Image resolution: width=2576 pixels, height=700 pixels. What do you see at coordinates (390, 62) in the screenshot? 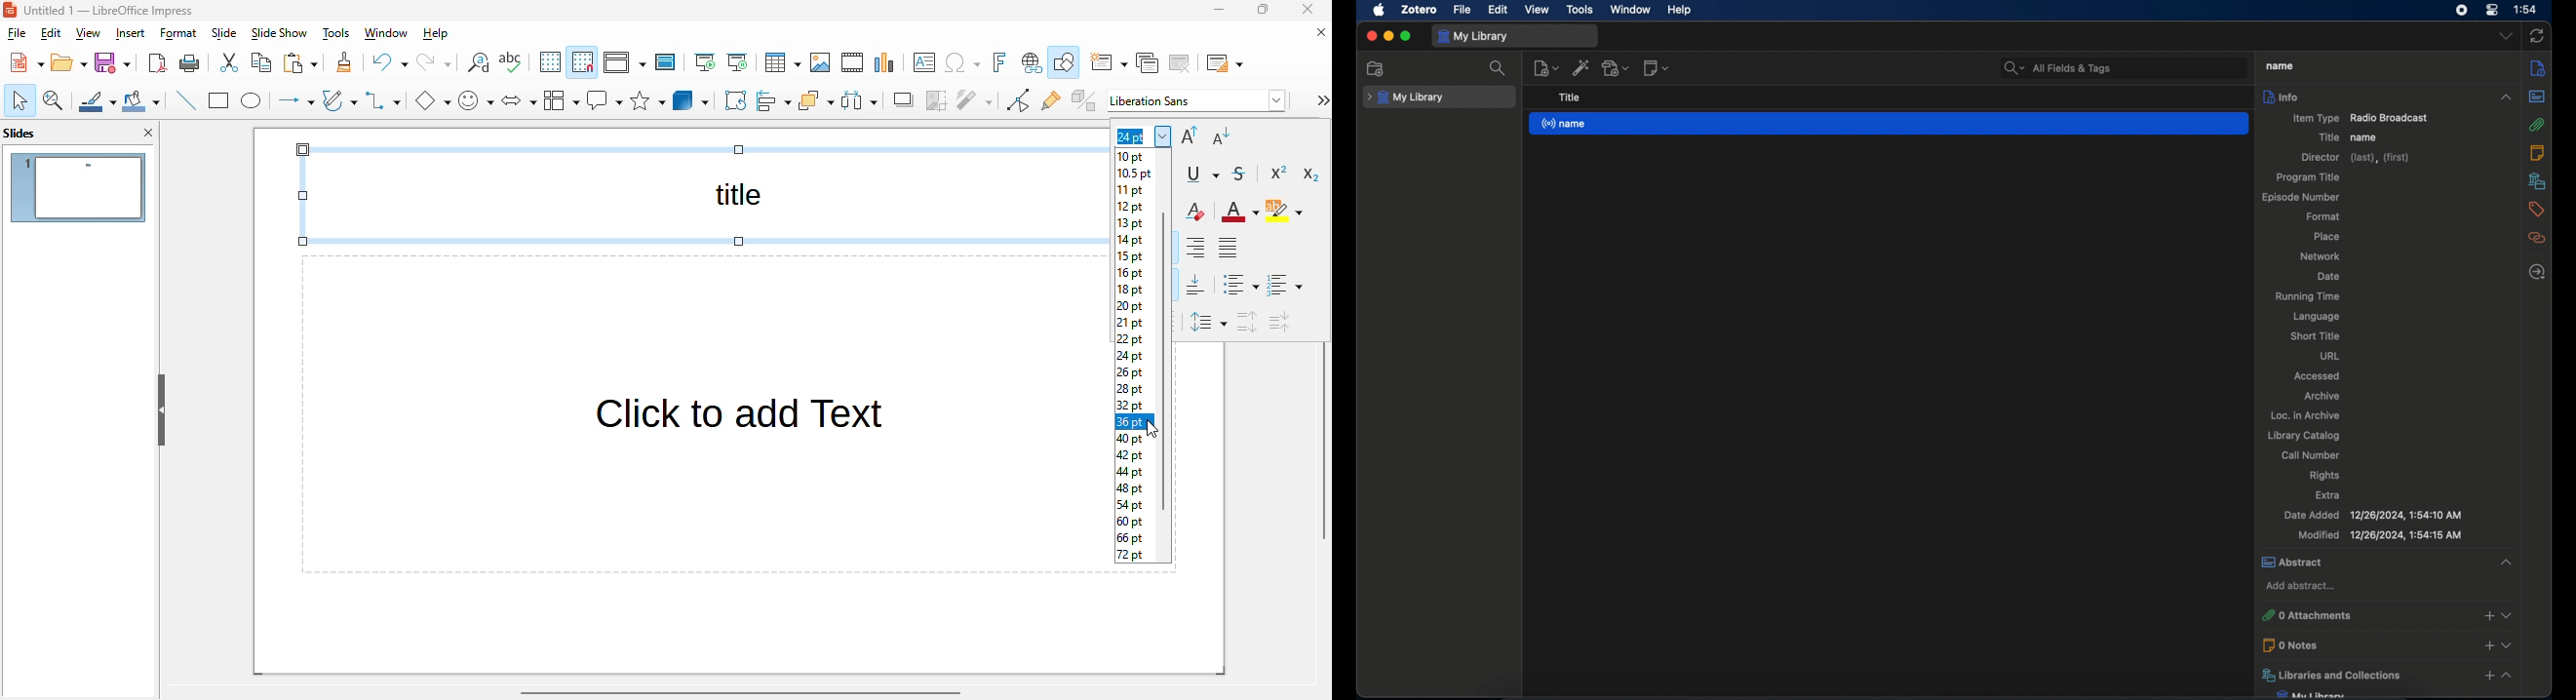
I see `undo` at bounding box center [390, 62].